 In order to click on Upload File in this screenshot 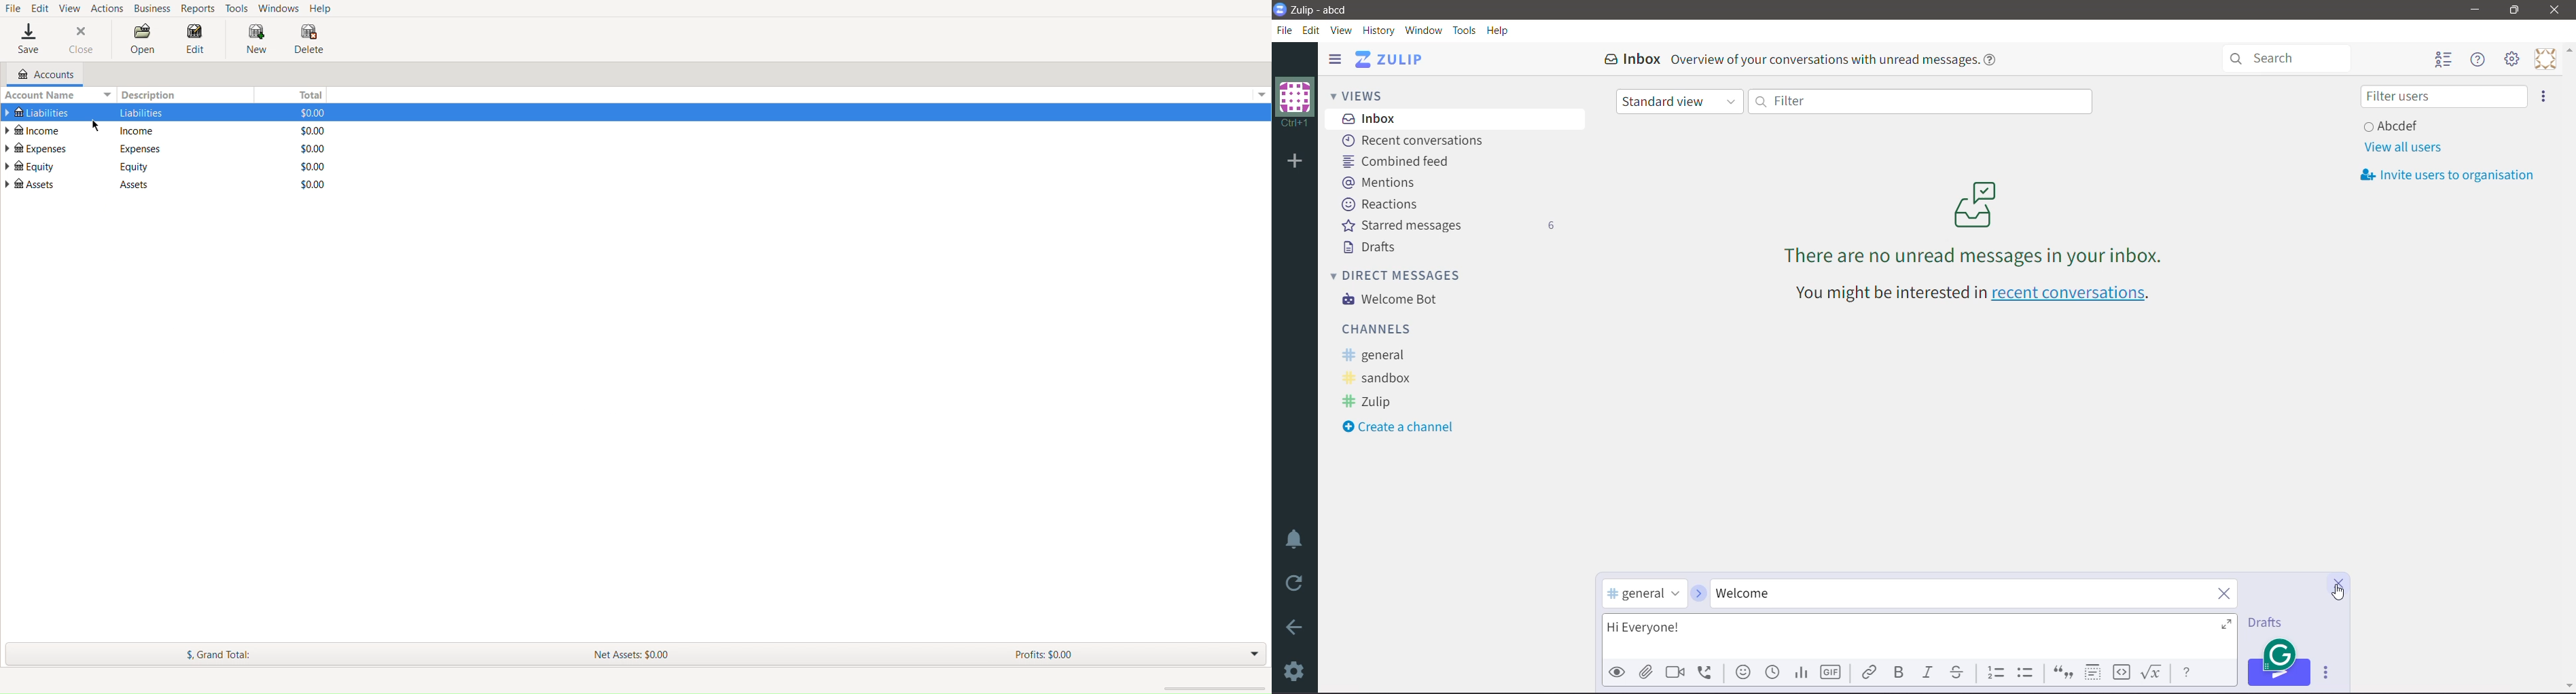, I will do `click(1646, 672)`.